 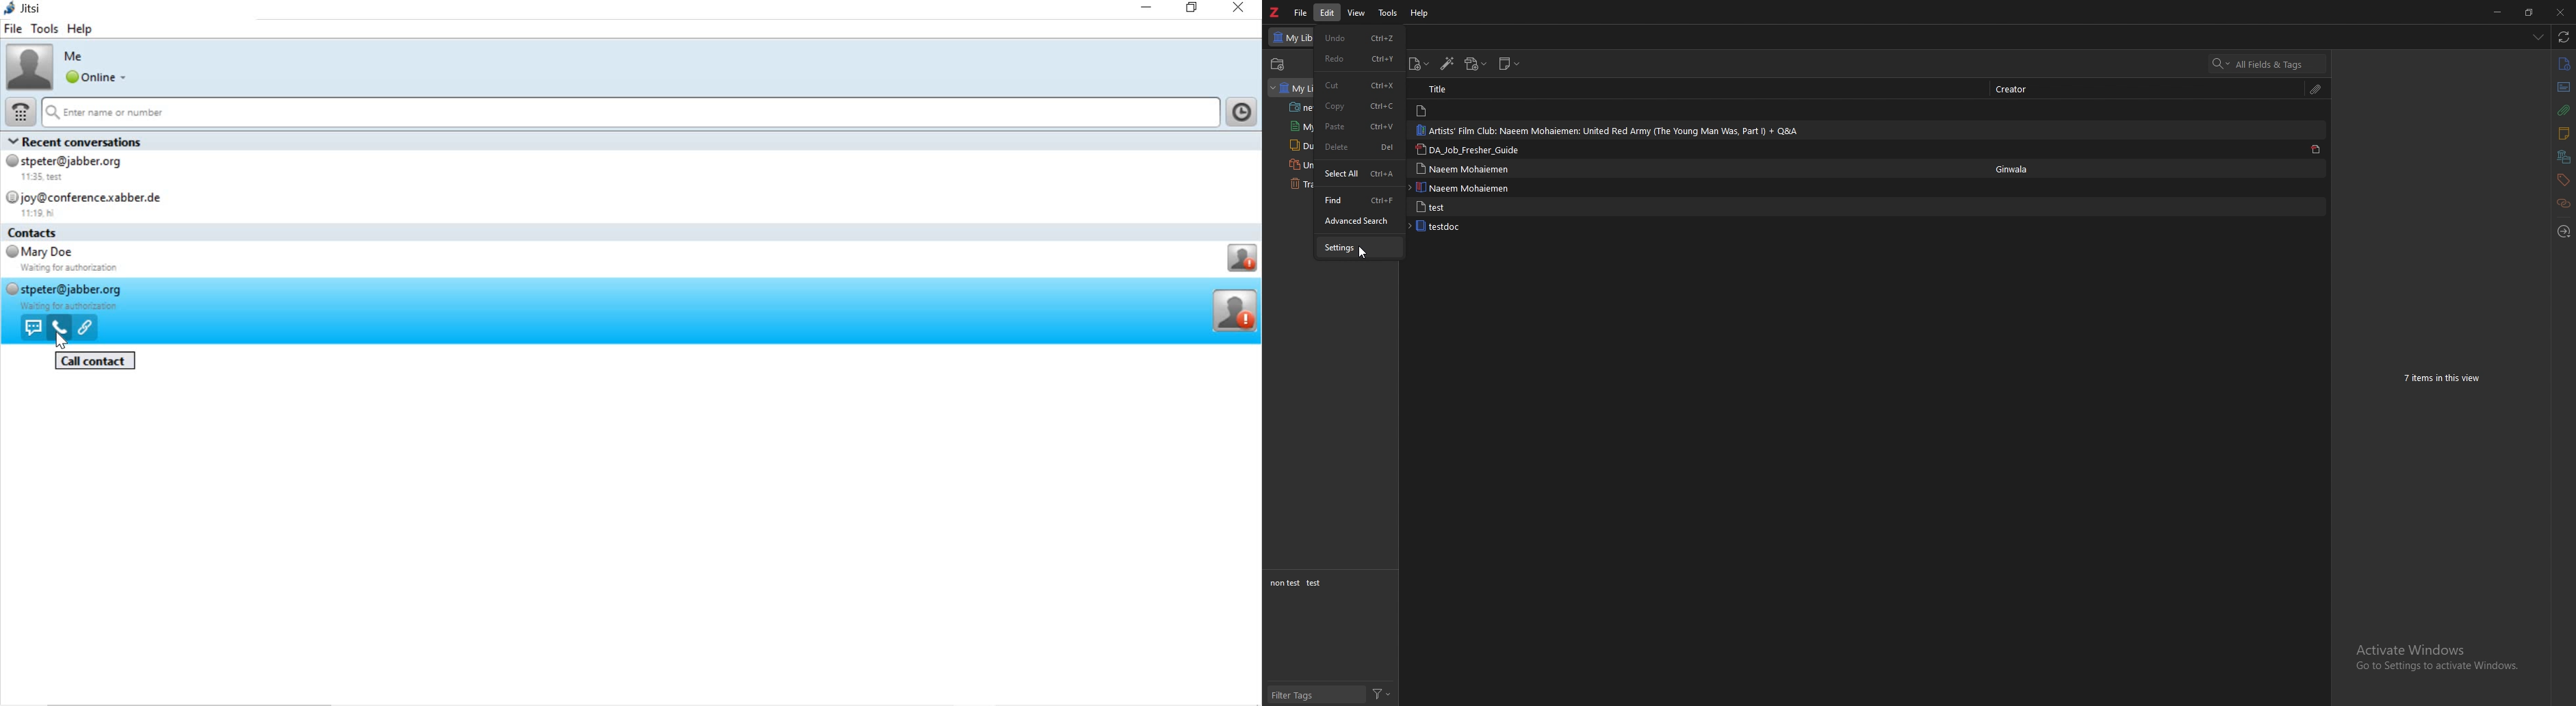 What do you see at coordinates (2564, 202) in the screenshot?
I see `related` at bounding box center [2564, 202].